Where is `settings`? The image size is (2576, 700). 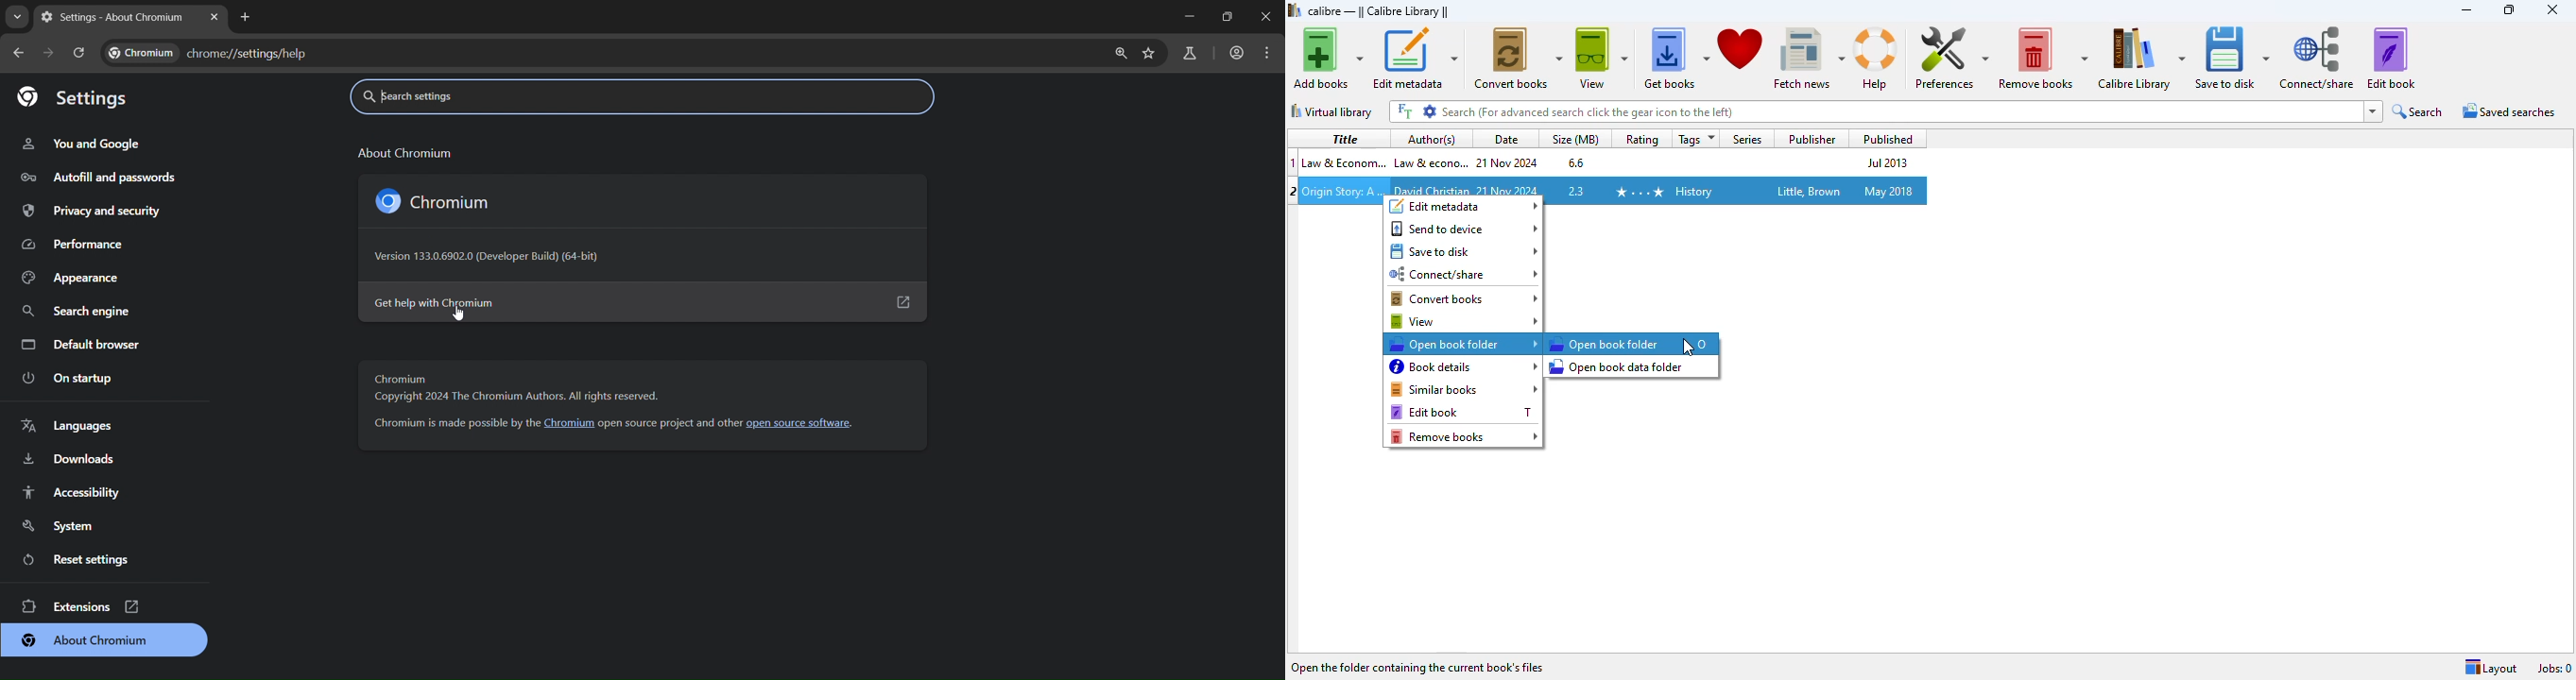 settings is located at coordinates (76, 96).